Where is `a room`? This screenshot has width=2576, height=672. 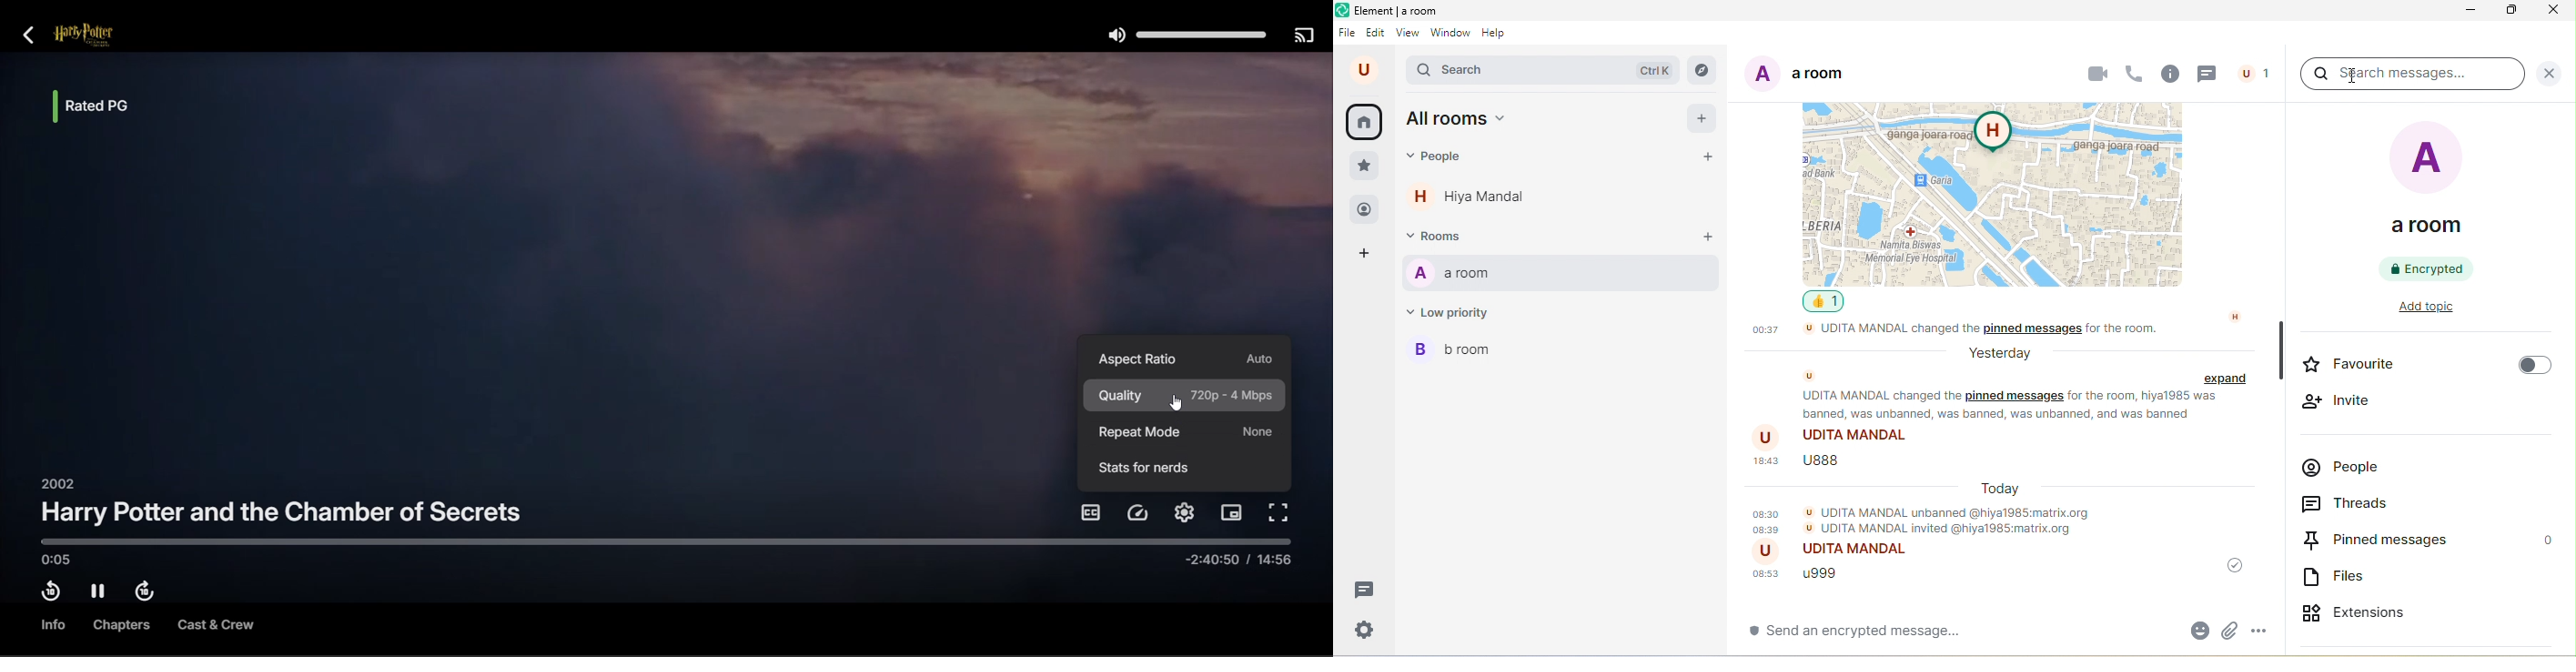
a room is located at coordinates (2430, 184).